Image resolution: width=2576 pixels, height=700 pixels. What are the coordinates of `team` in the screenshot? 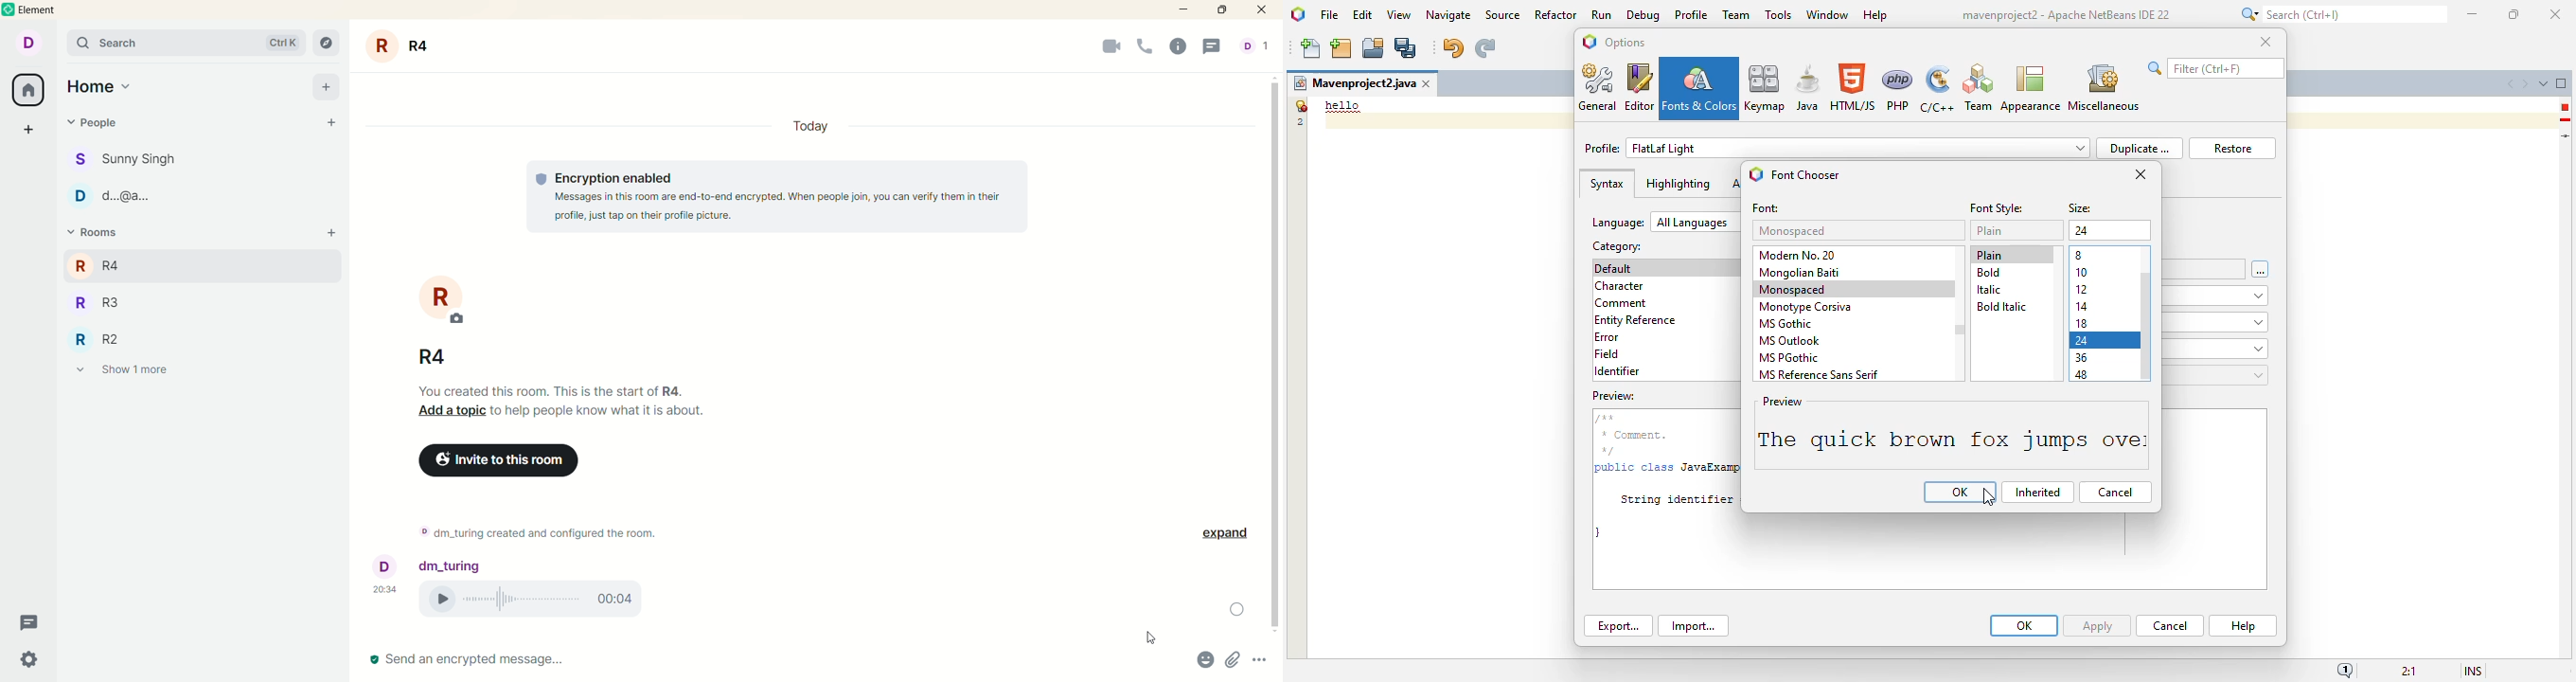 It's located at (1736, 14).